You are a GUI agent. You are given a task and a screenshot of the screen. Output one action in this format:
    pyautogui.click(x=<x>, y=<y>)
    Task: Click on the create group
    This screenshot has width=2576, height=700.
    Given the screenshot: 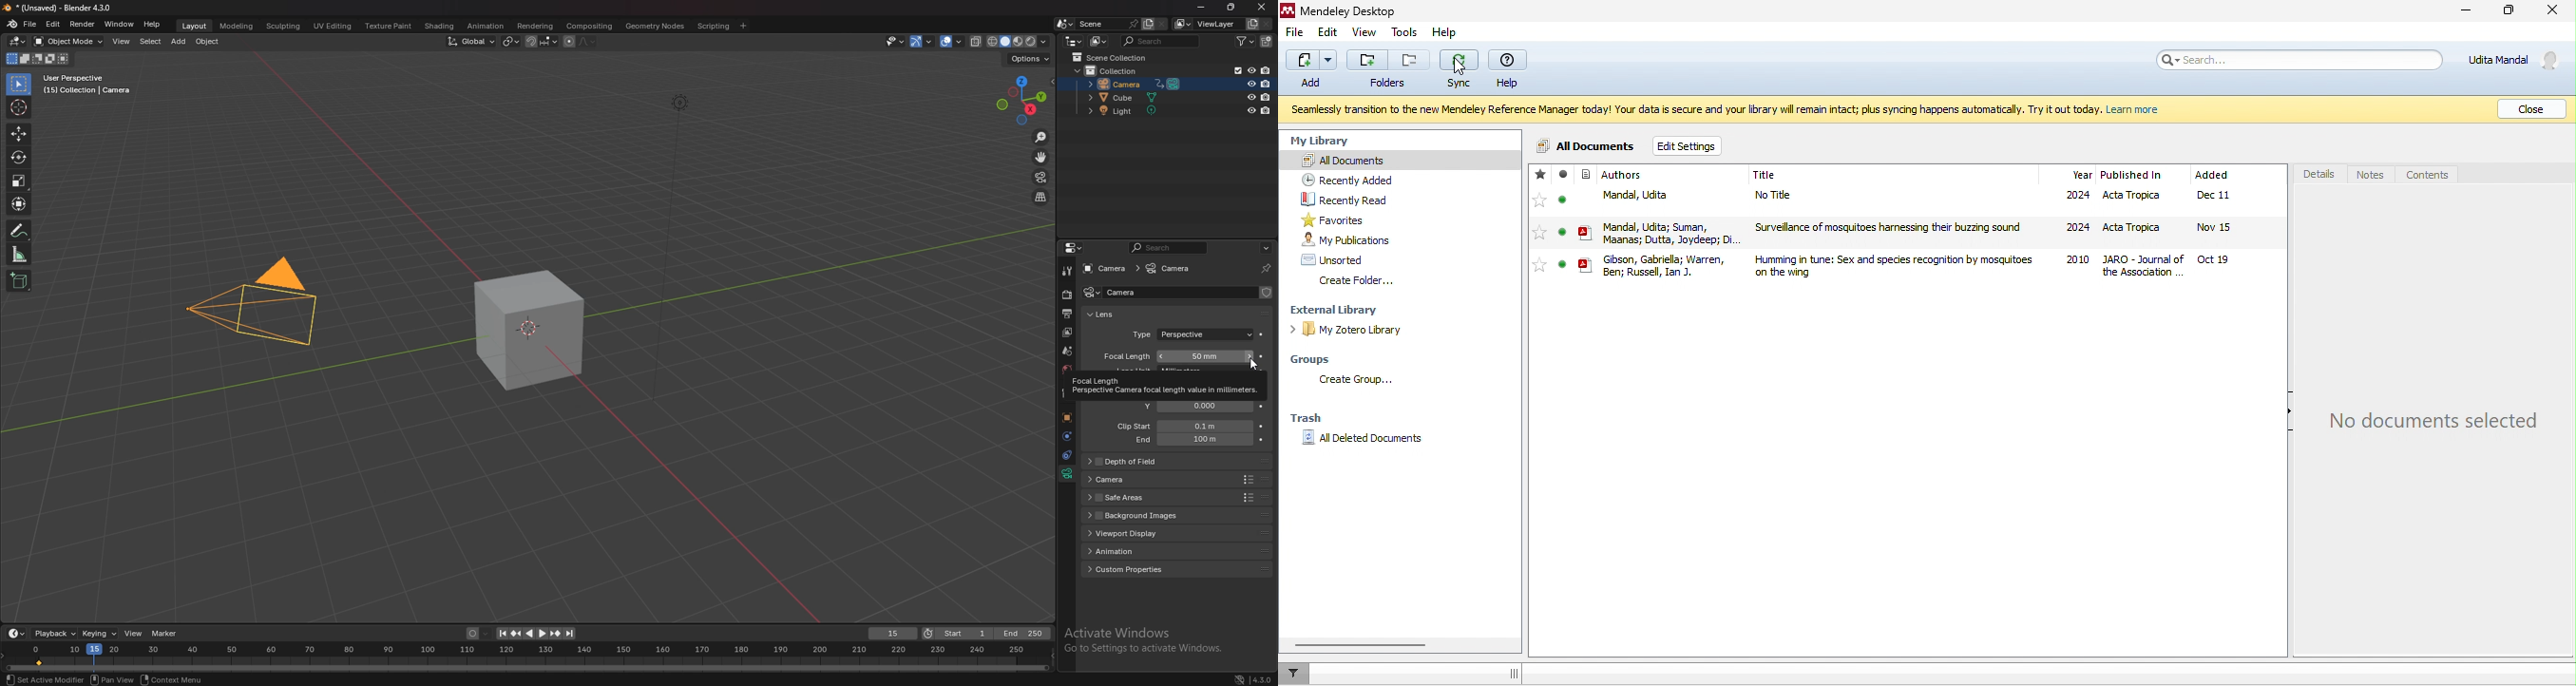 What is the action you would take?
    pyautogui.click(x=1355, y=378)
    